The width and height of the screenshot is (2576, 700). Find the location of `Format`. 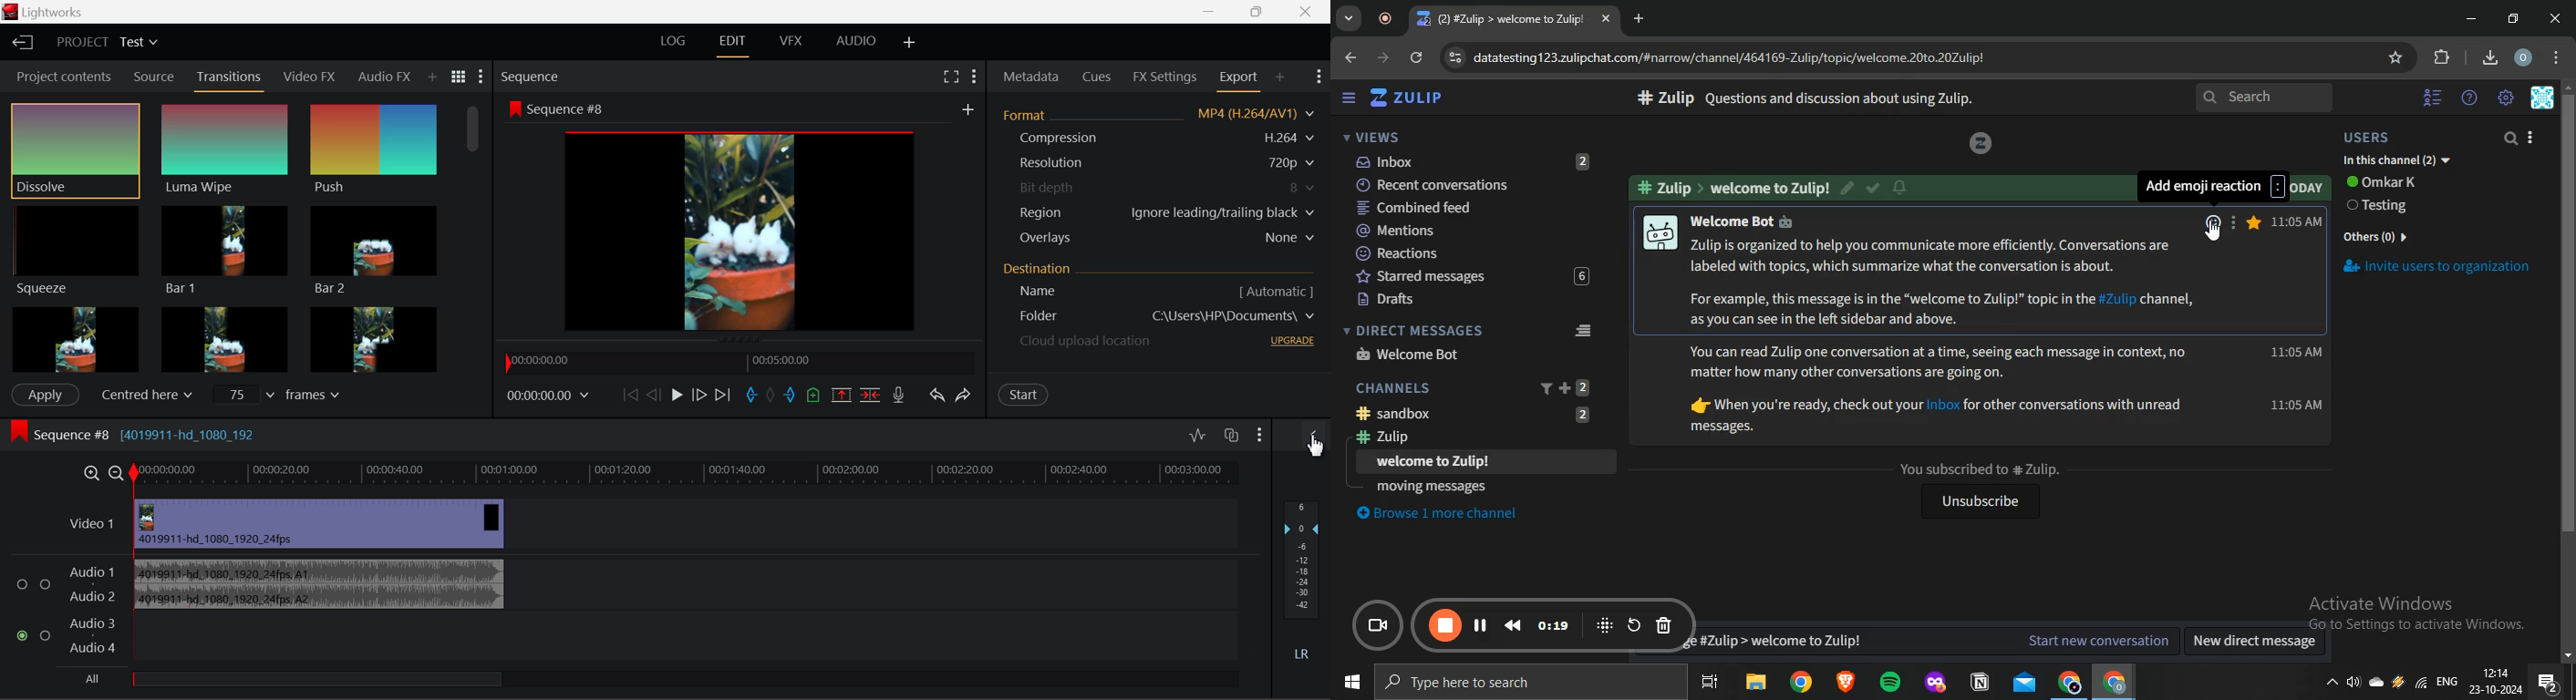

Format is located at coordinates (1158, 116).